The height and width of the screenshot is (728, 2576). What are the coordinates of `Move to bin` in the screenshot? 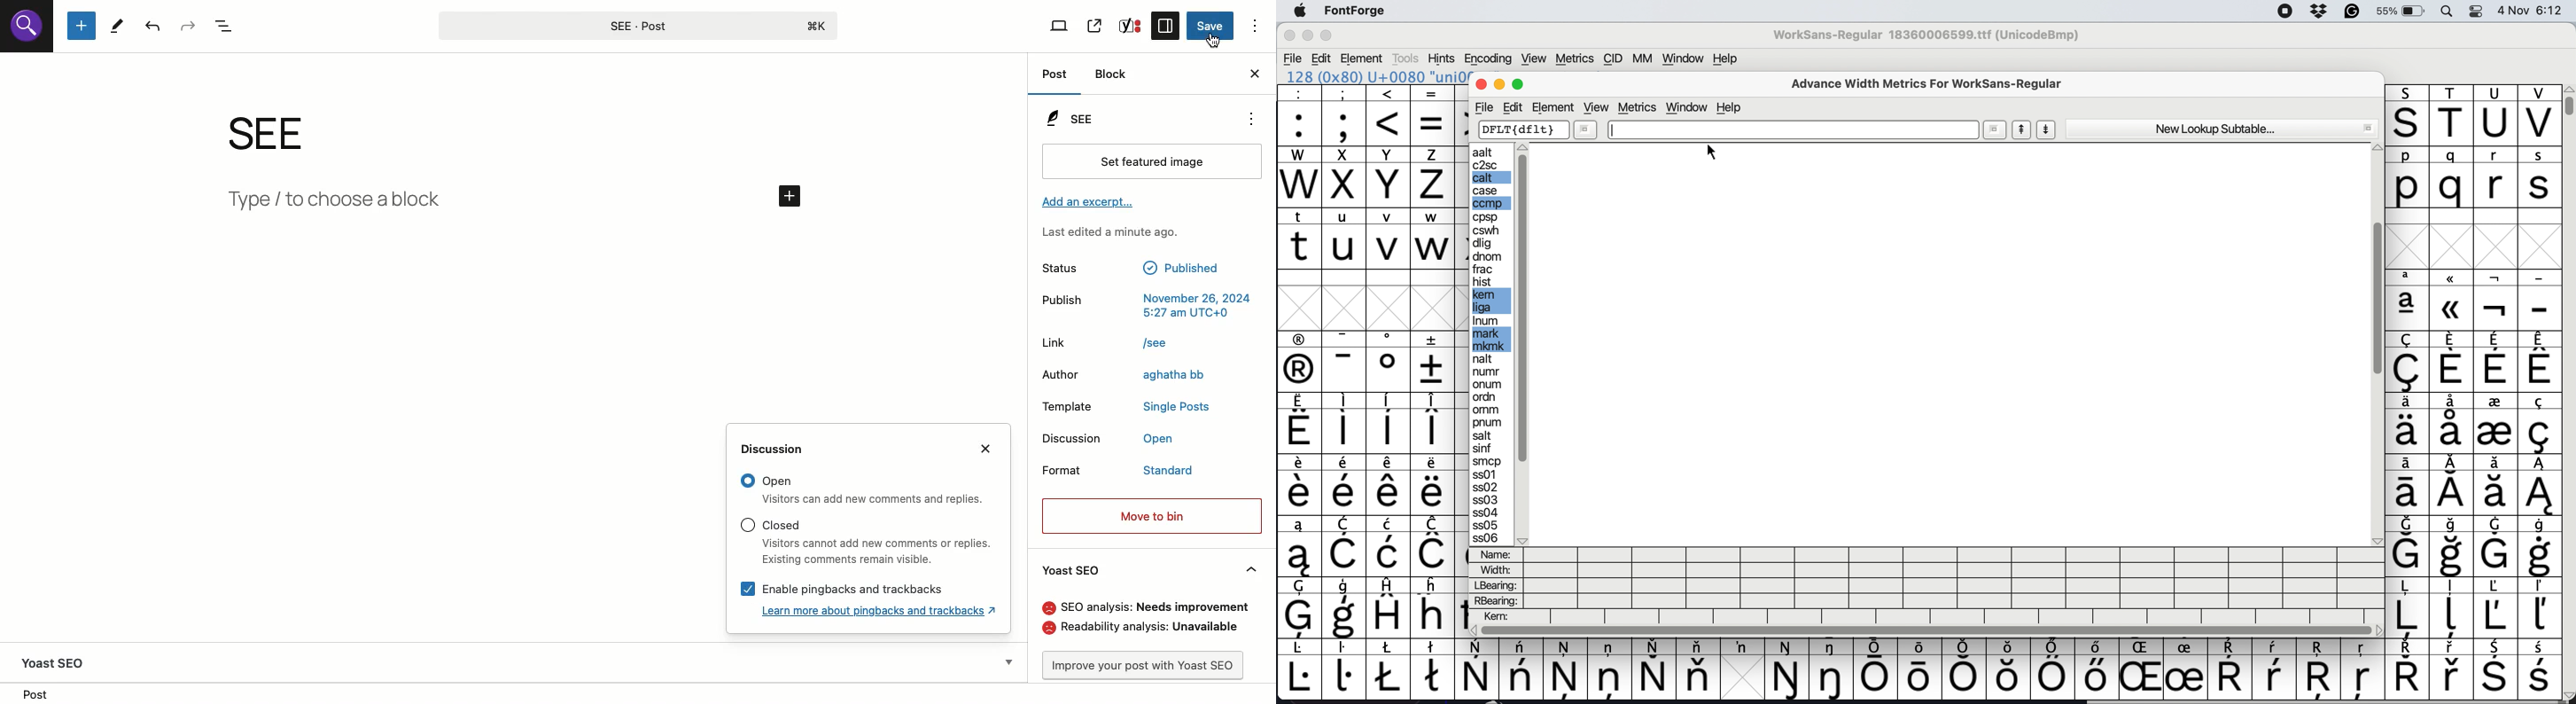 It's located at (1152, 514).